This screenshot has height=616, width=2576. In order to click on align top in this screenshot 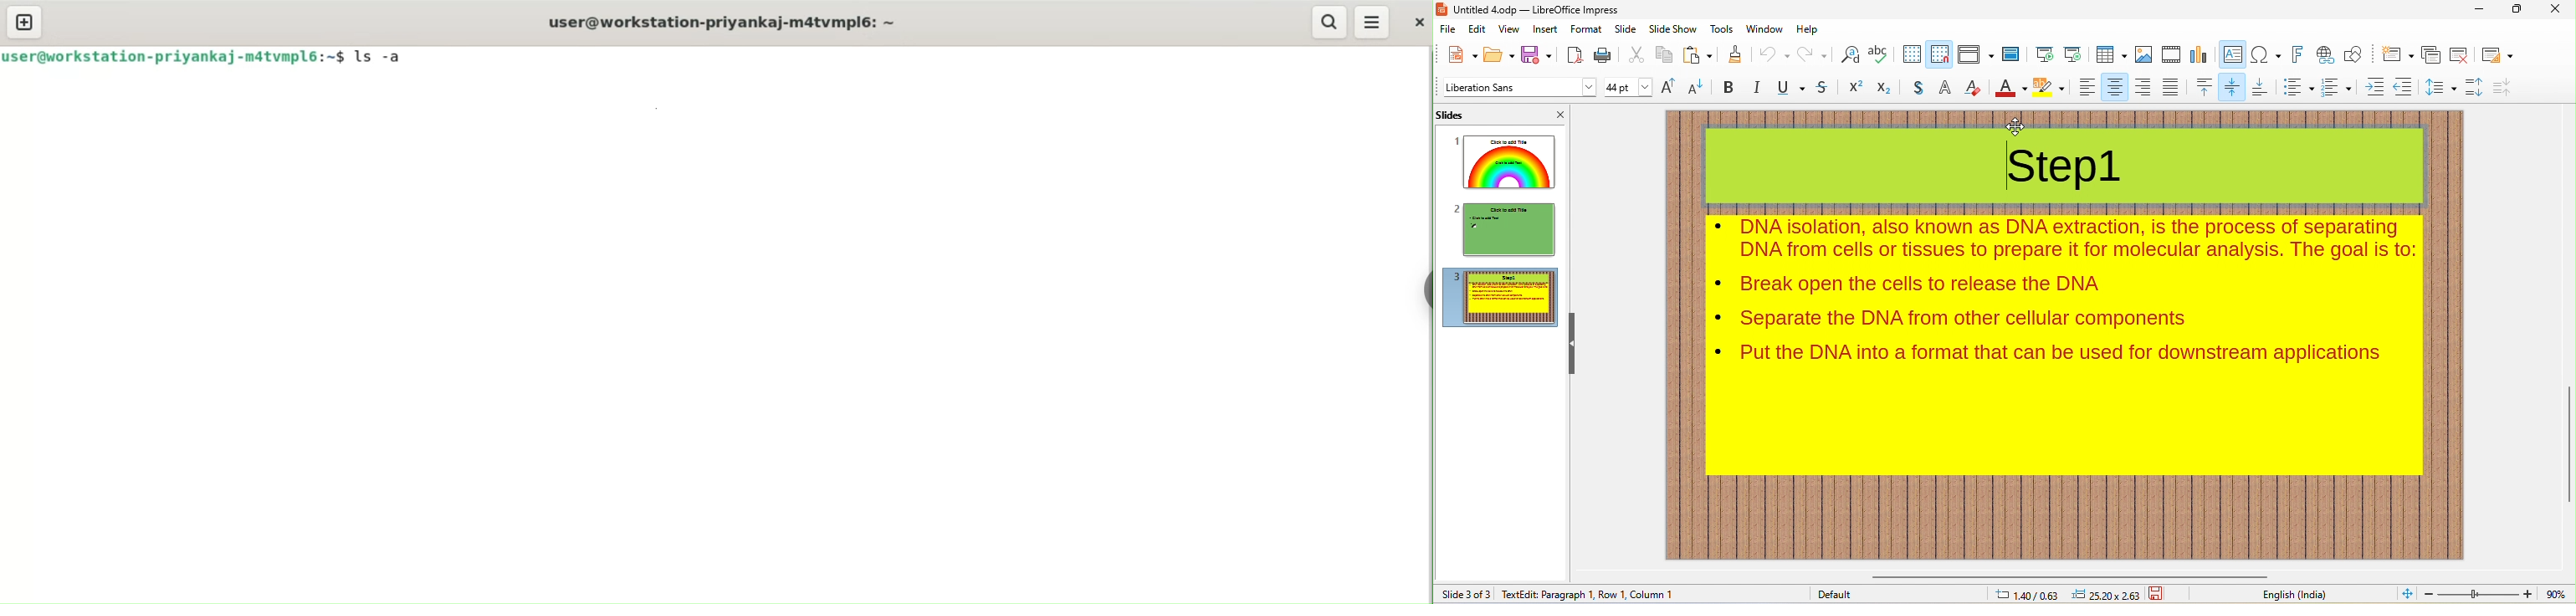, I will do `click(2203, 88)`.